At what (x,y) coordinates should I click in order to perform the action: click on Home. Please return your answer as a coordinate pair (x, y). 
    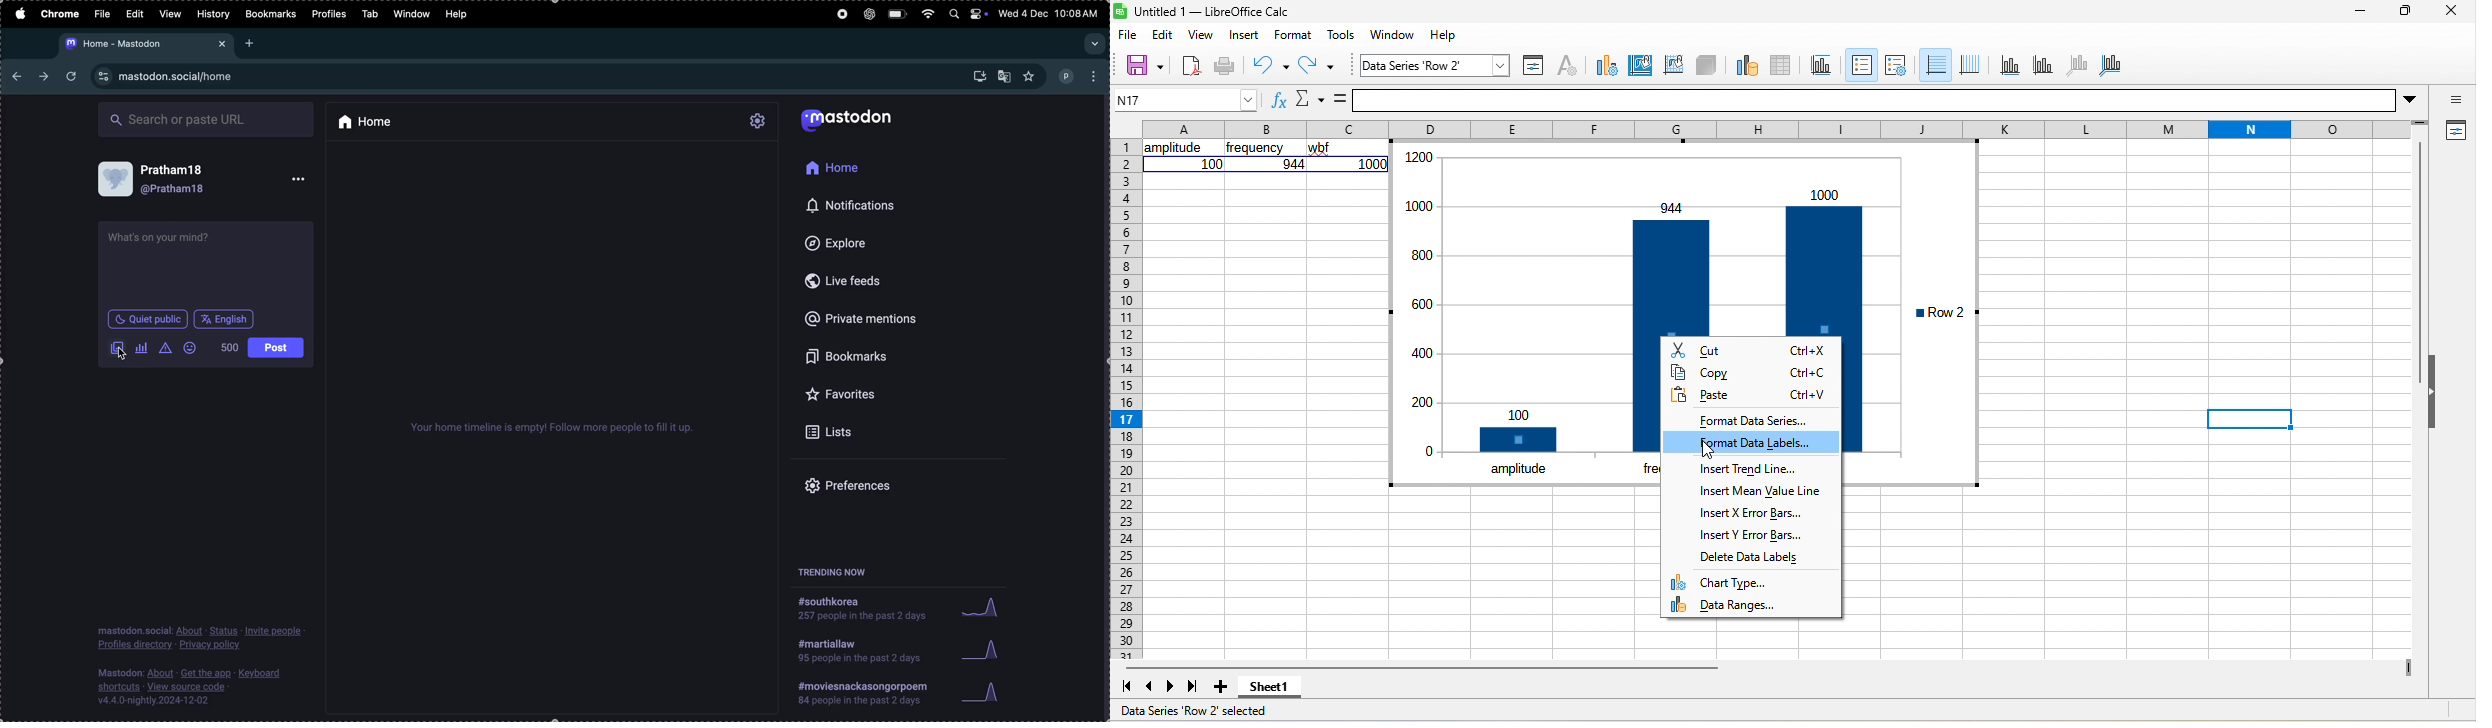
    Looking at the image, I should click on (372, 119).